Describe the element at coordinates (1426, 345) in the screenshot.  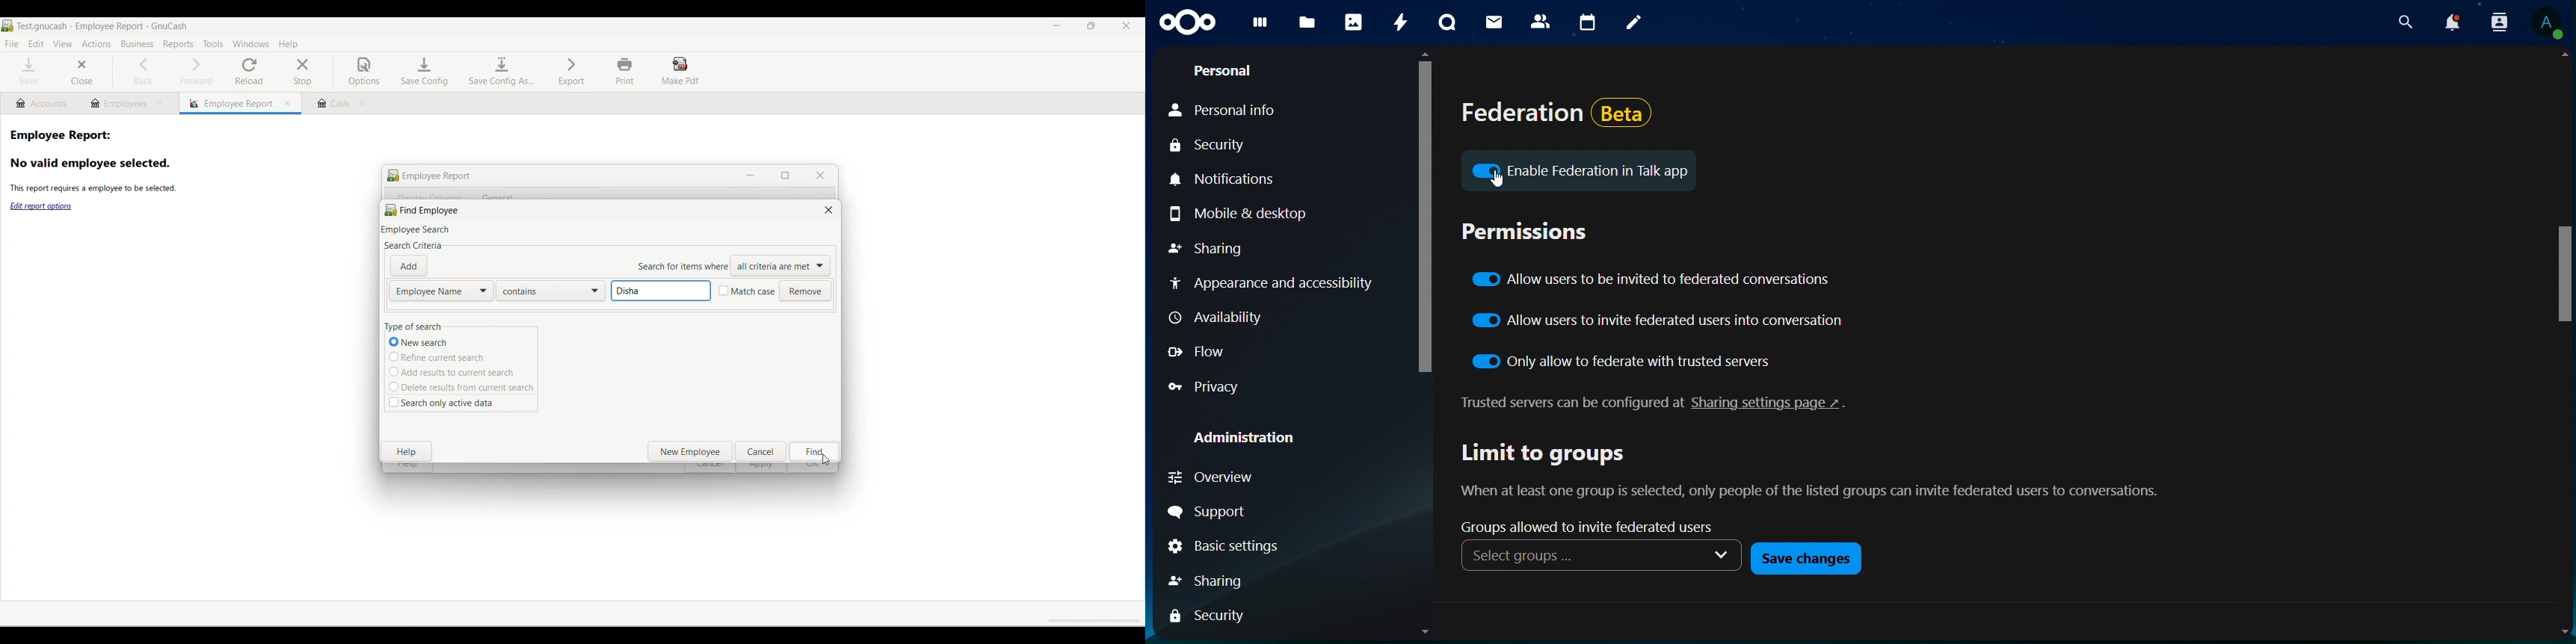
I see `Scrollbar` at that location.